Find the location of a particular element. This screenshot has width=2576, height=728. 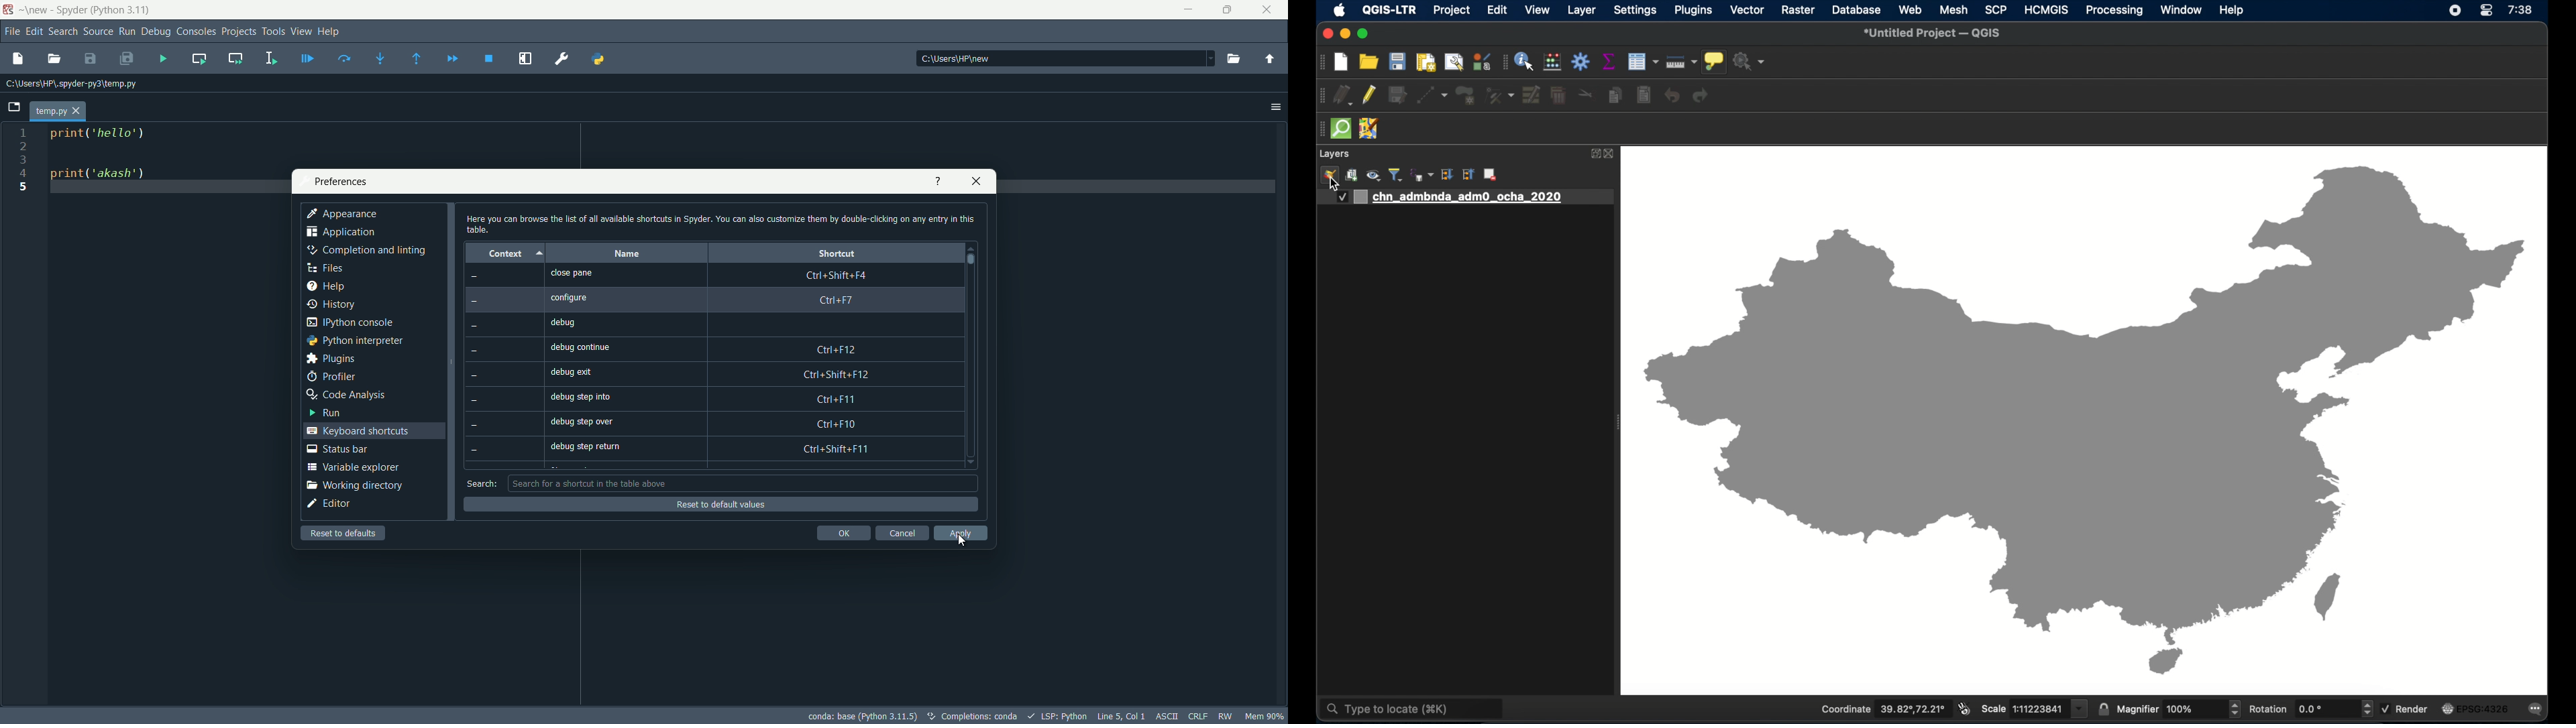

Increase/decrease arrow is located at coordinates (2237, 709).